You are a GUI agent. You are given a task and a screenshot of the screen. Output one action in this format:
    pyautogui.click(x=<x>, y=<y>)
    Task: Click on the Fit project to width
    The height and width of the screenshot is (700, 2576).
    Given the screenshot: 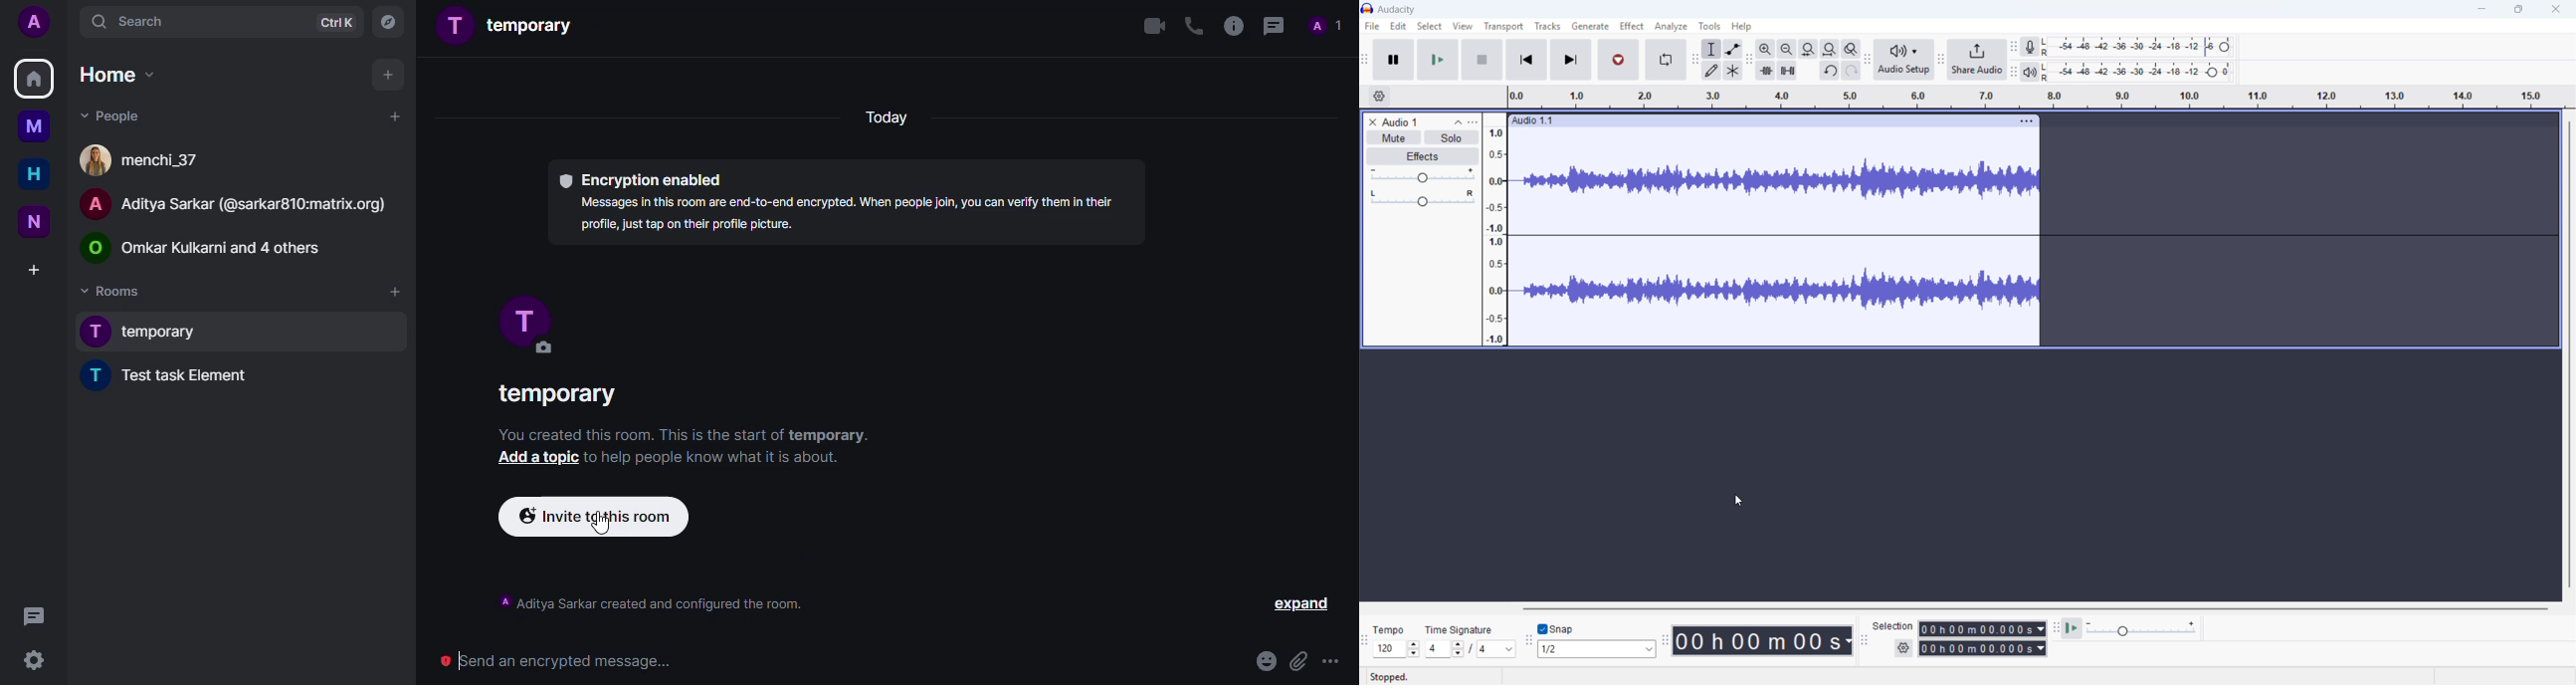 What is the action you would take?
    pyautogui.click(x=1830, y=48)
    